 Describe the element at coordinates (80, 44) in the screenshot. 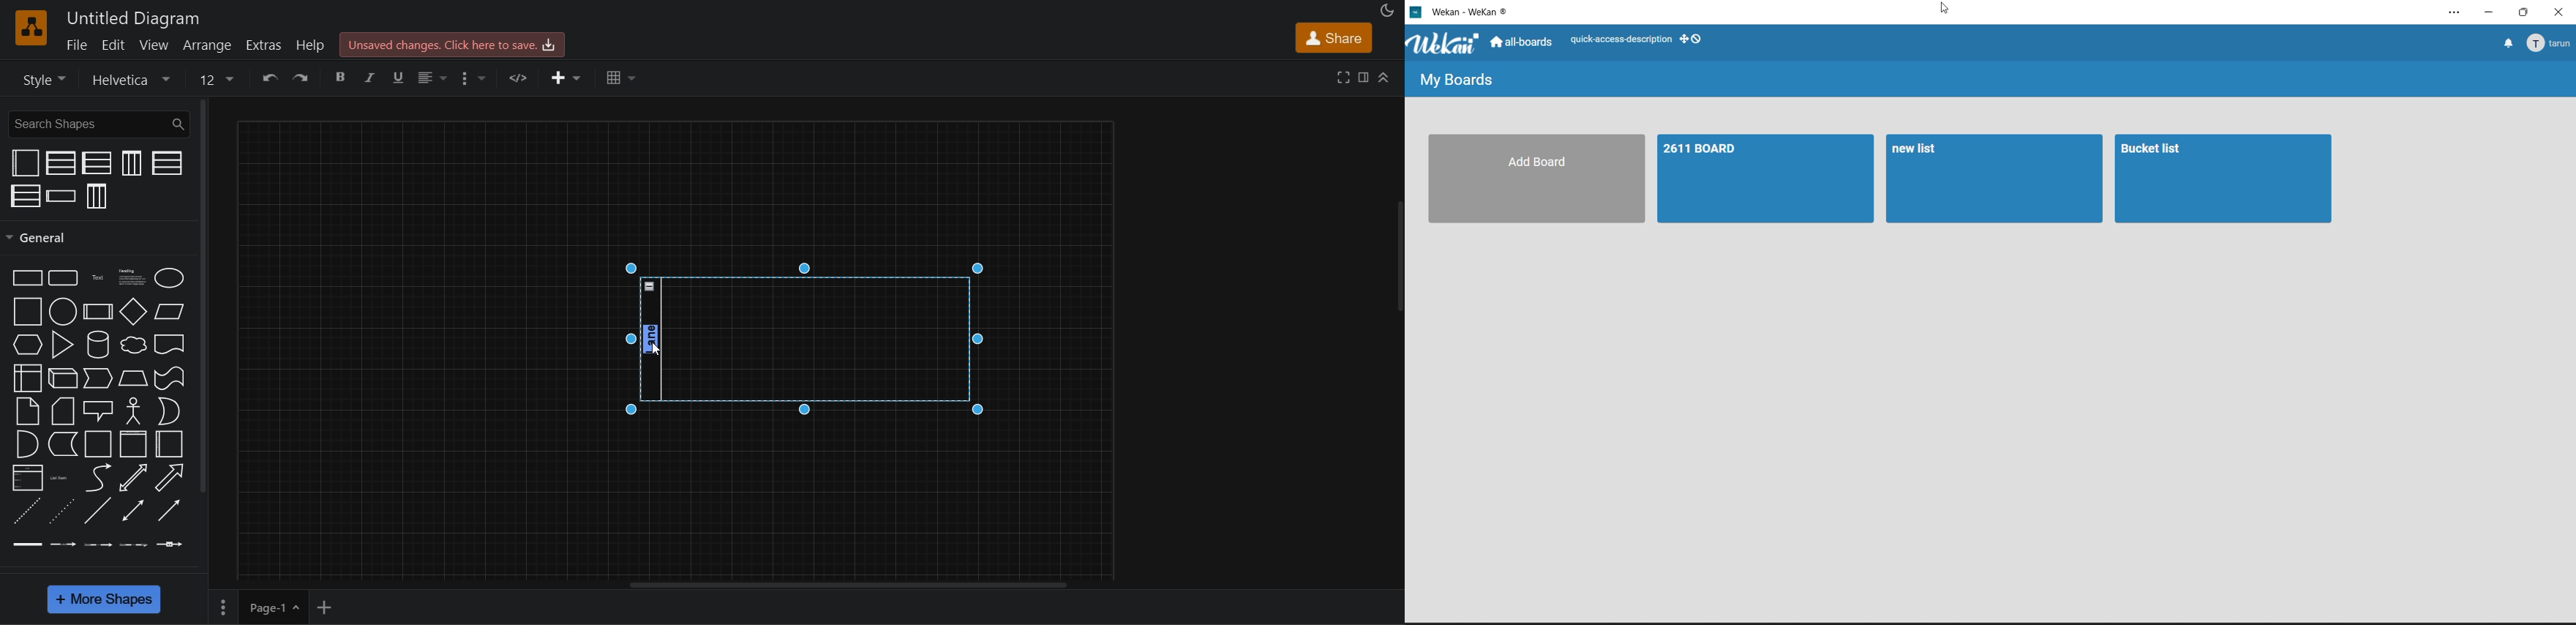

I see `file` at that location.